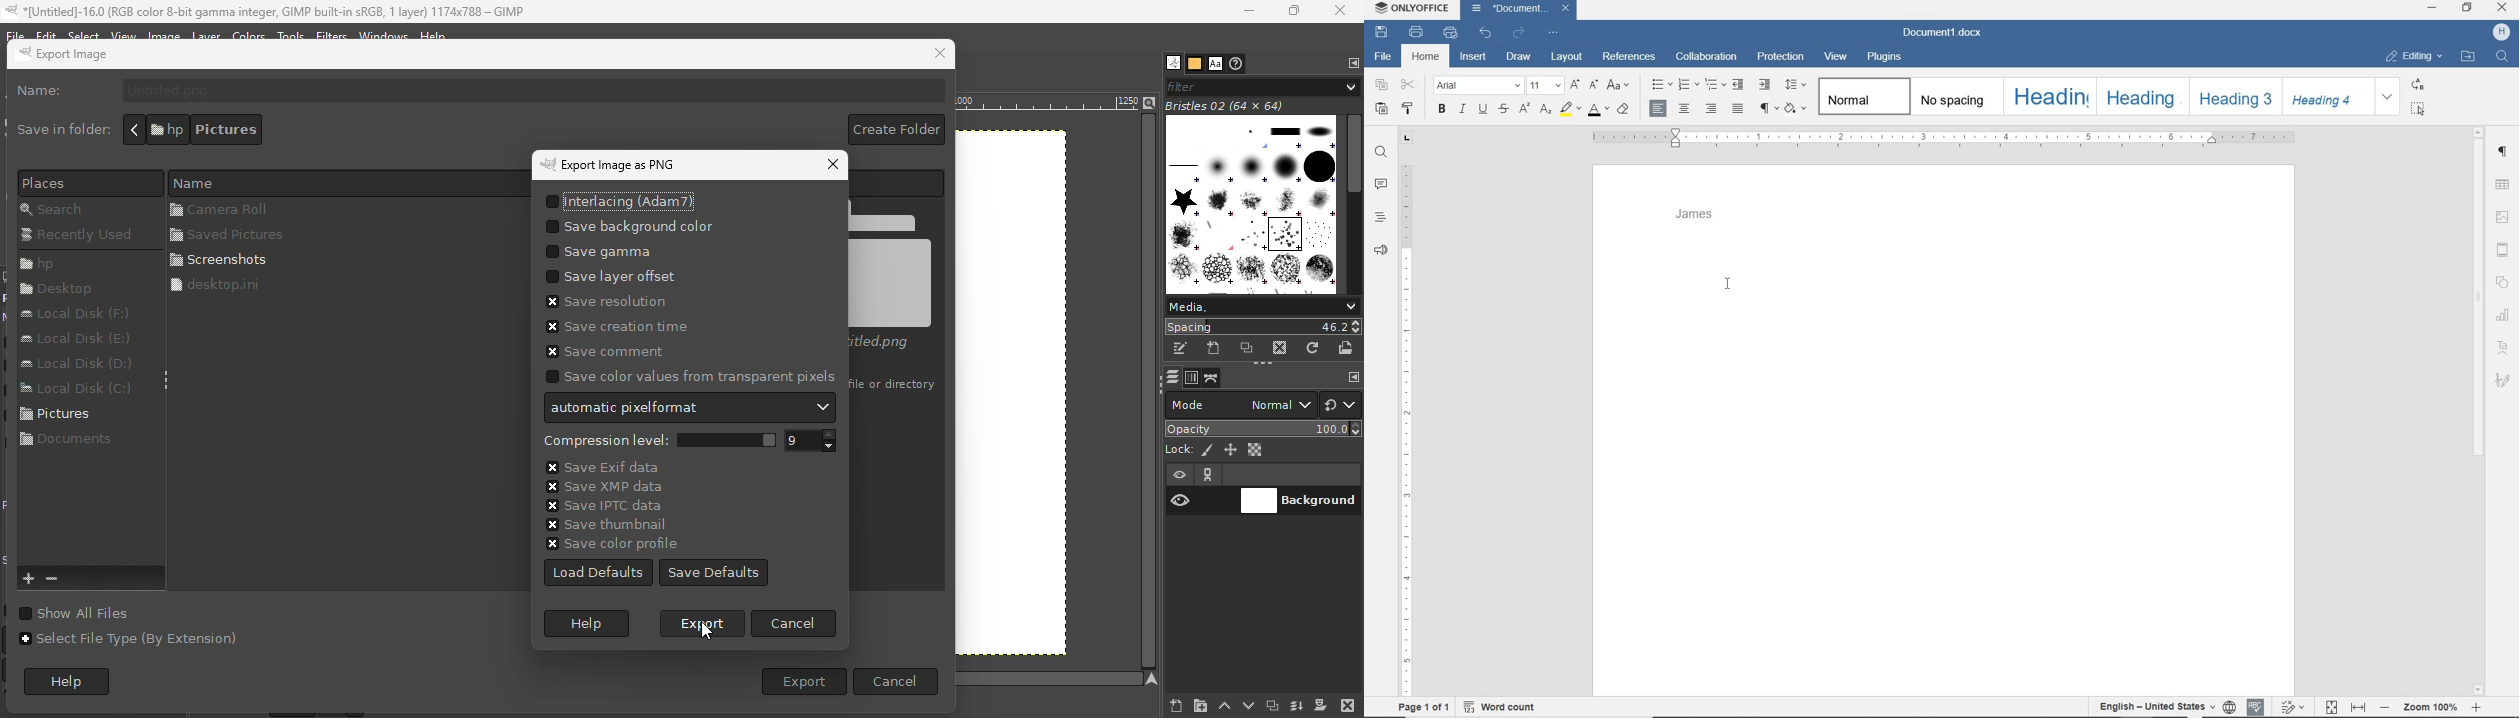 This screenshot has height=728, width=2520. Describe the element at coordinates (337, 181) in the screenshot. I see `Name` at that location.